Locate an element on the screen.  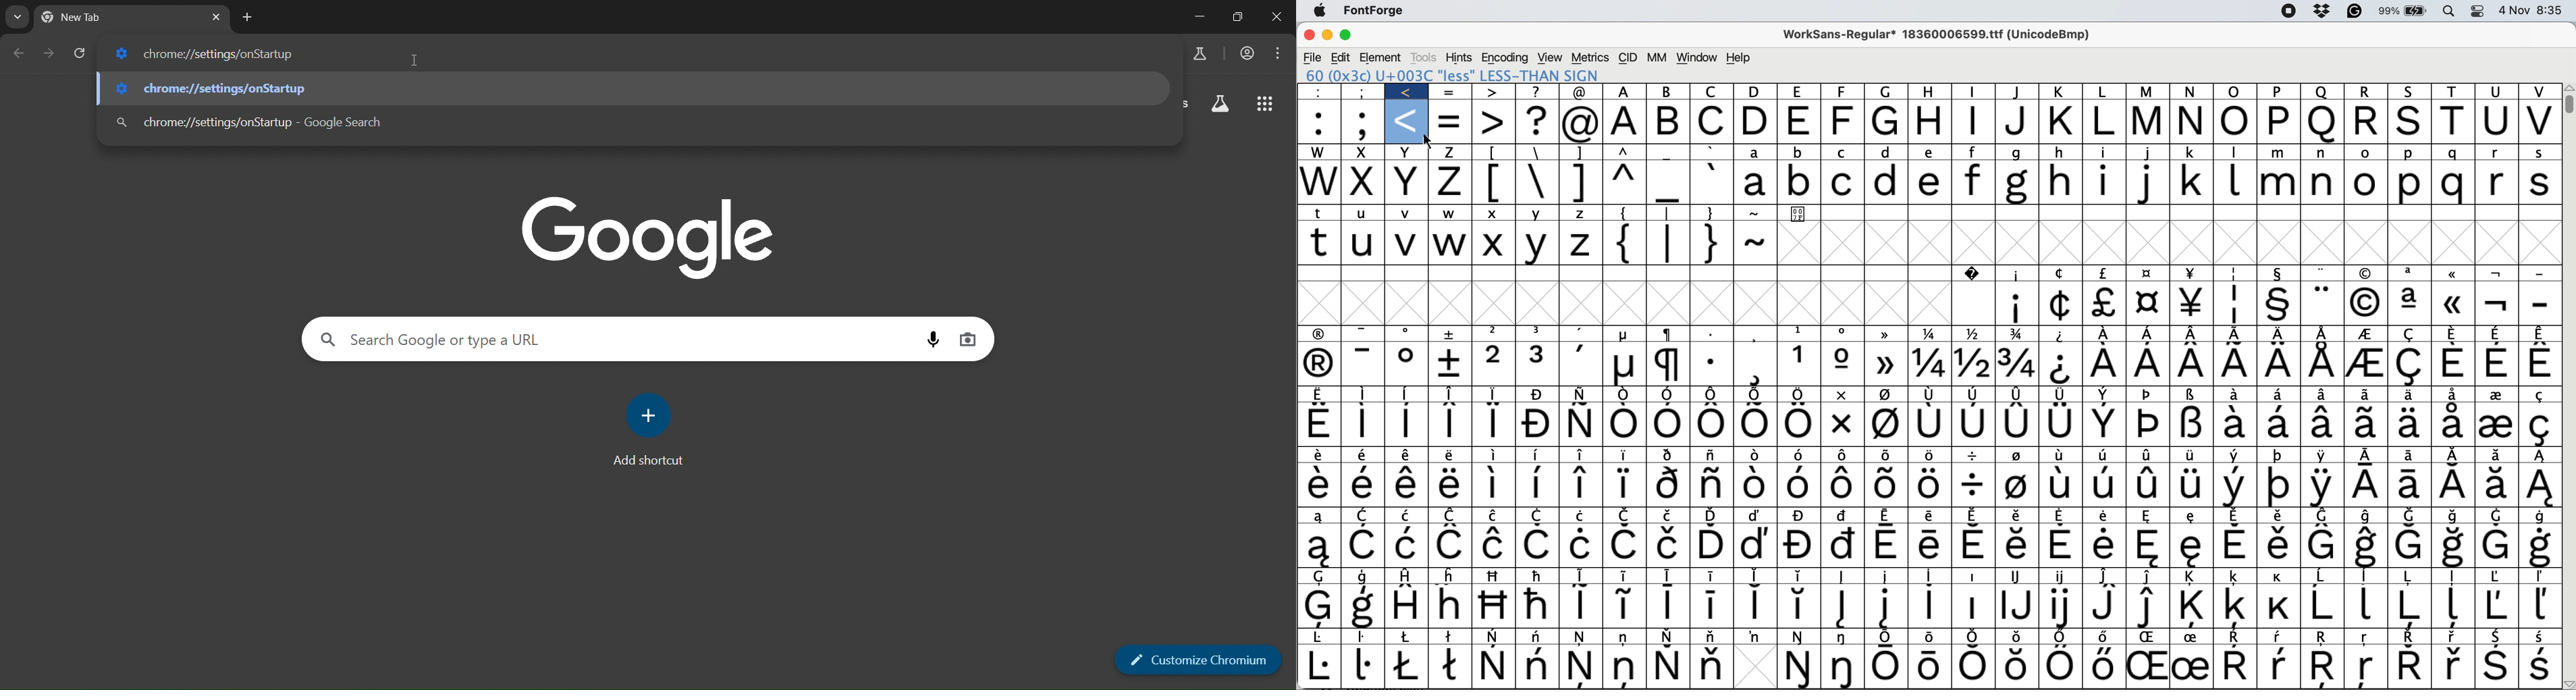
b is located at coordinates (1669, 122).